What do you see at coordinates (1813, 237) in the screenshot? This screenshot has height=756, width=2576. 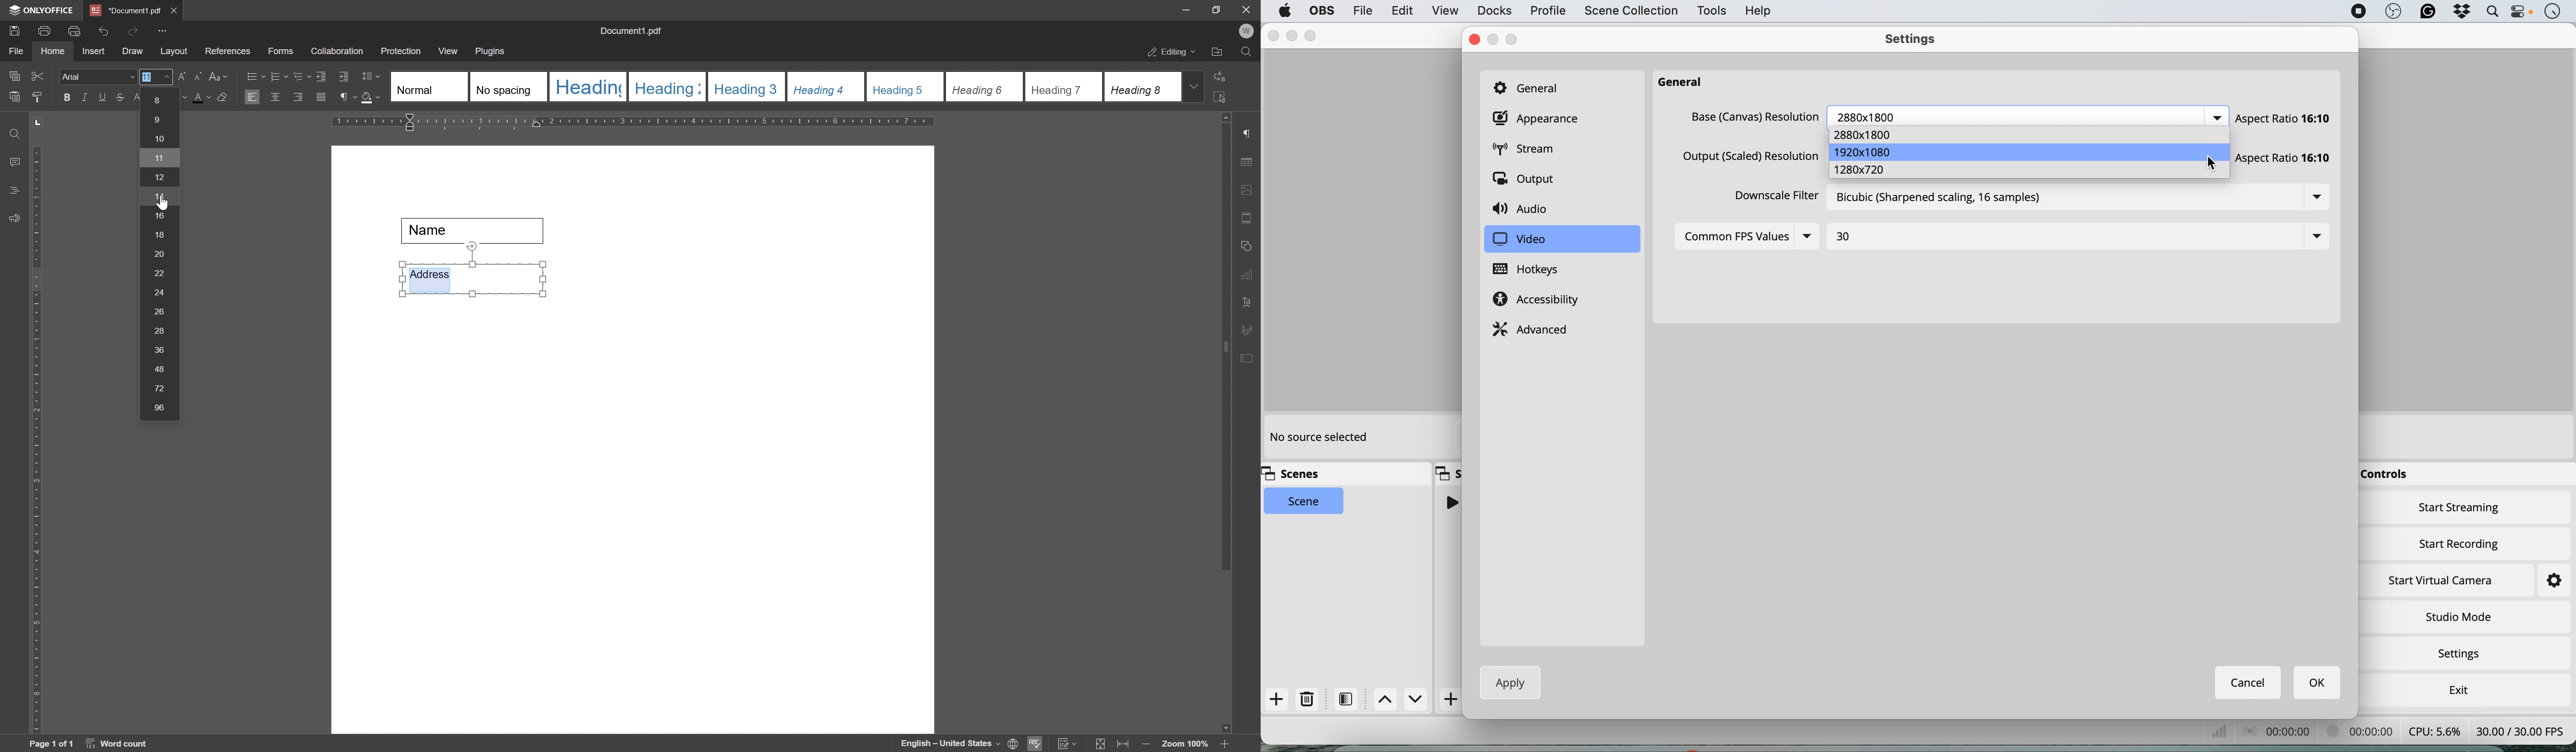 I see `list` at bounding box center [1813, 237].